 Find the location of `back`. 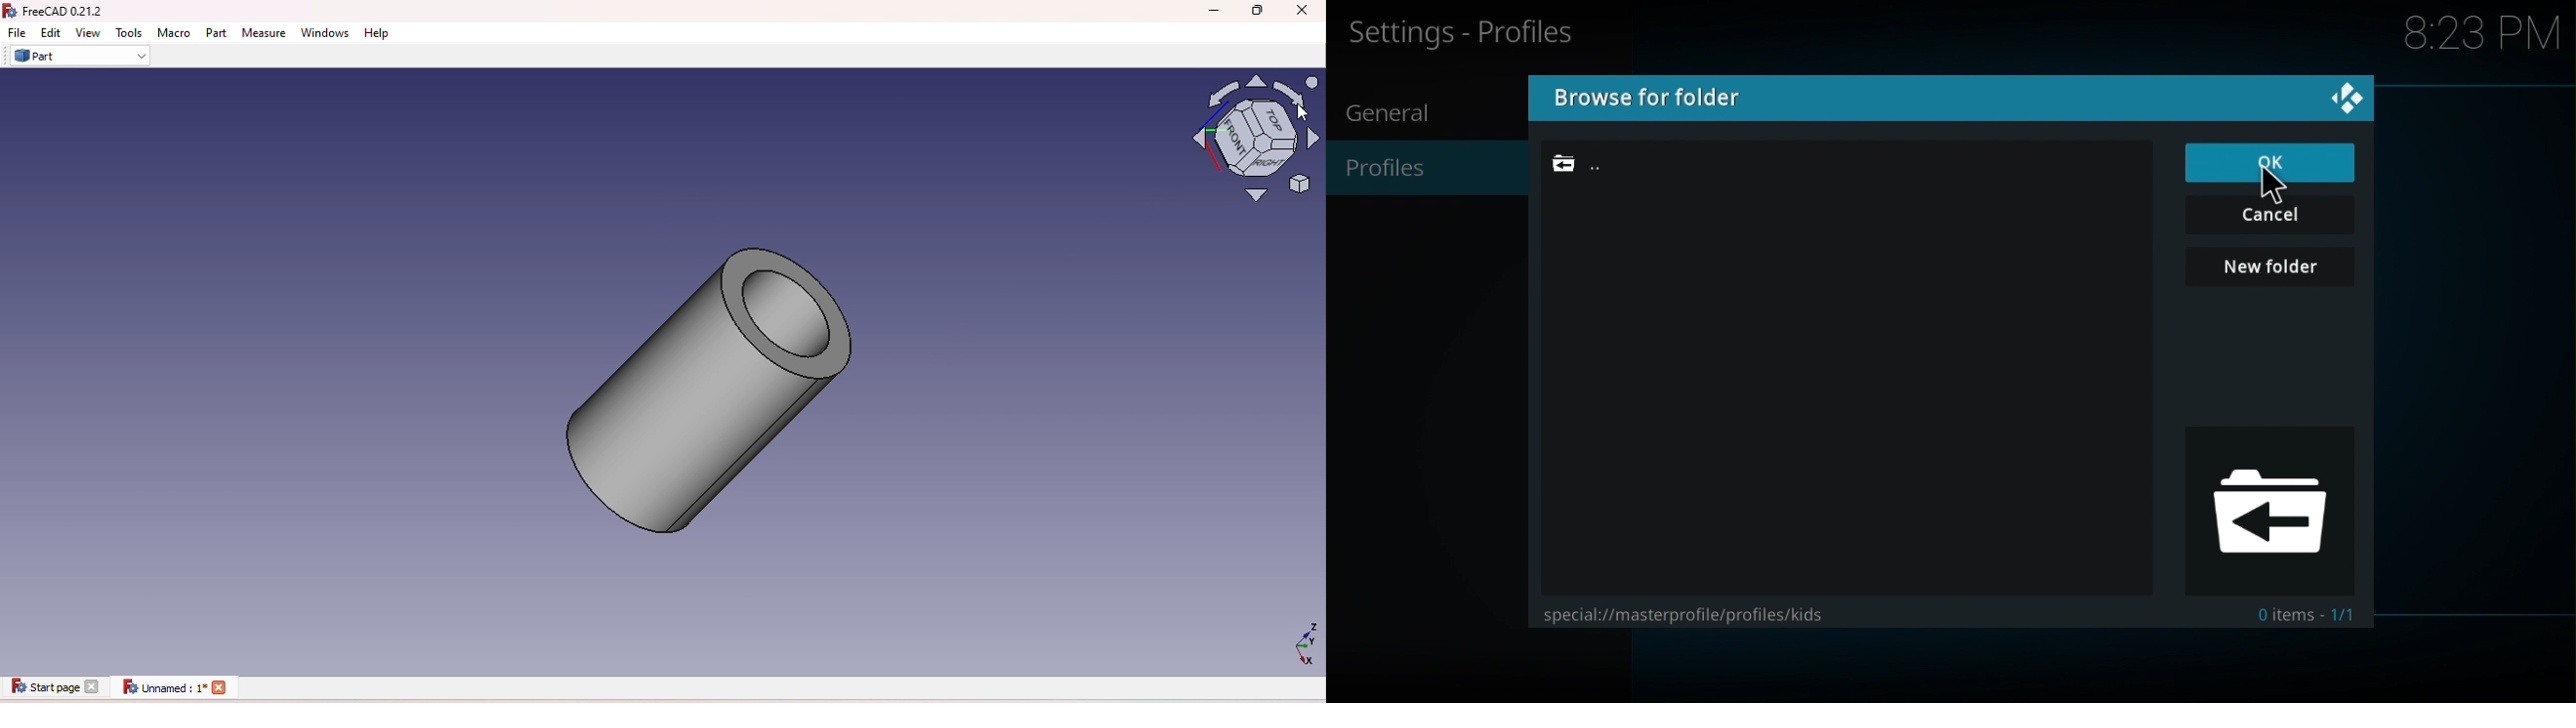

back is located at coordinates (2264, 508).